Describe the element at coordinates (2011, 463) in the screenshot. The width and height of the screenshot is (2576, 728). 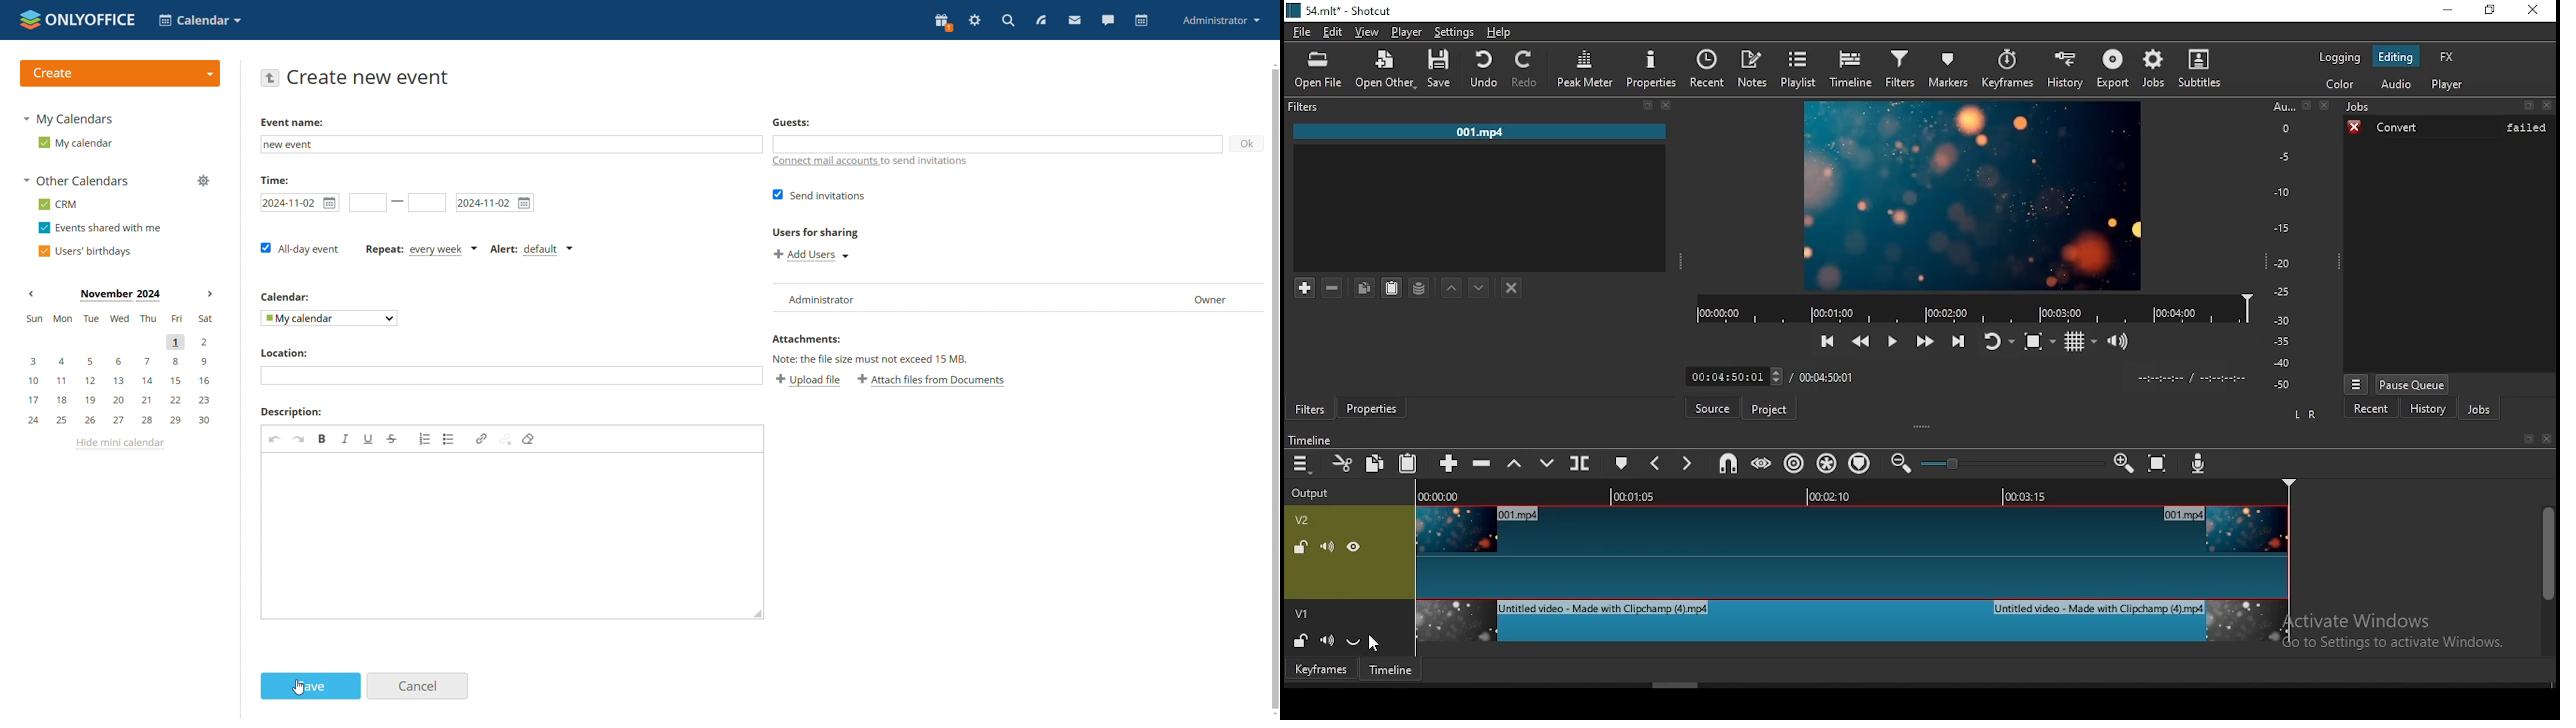
I see `zoom slider` at that location.